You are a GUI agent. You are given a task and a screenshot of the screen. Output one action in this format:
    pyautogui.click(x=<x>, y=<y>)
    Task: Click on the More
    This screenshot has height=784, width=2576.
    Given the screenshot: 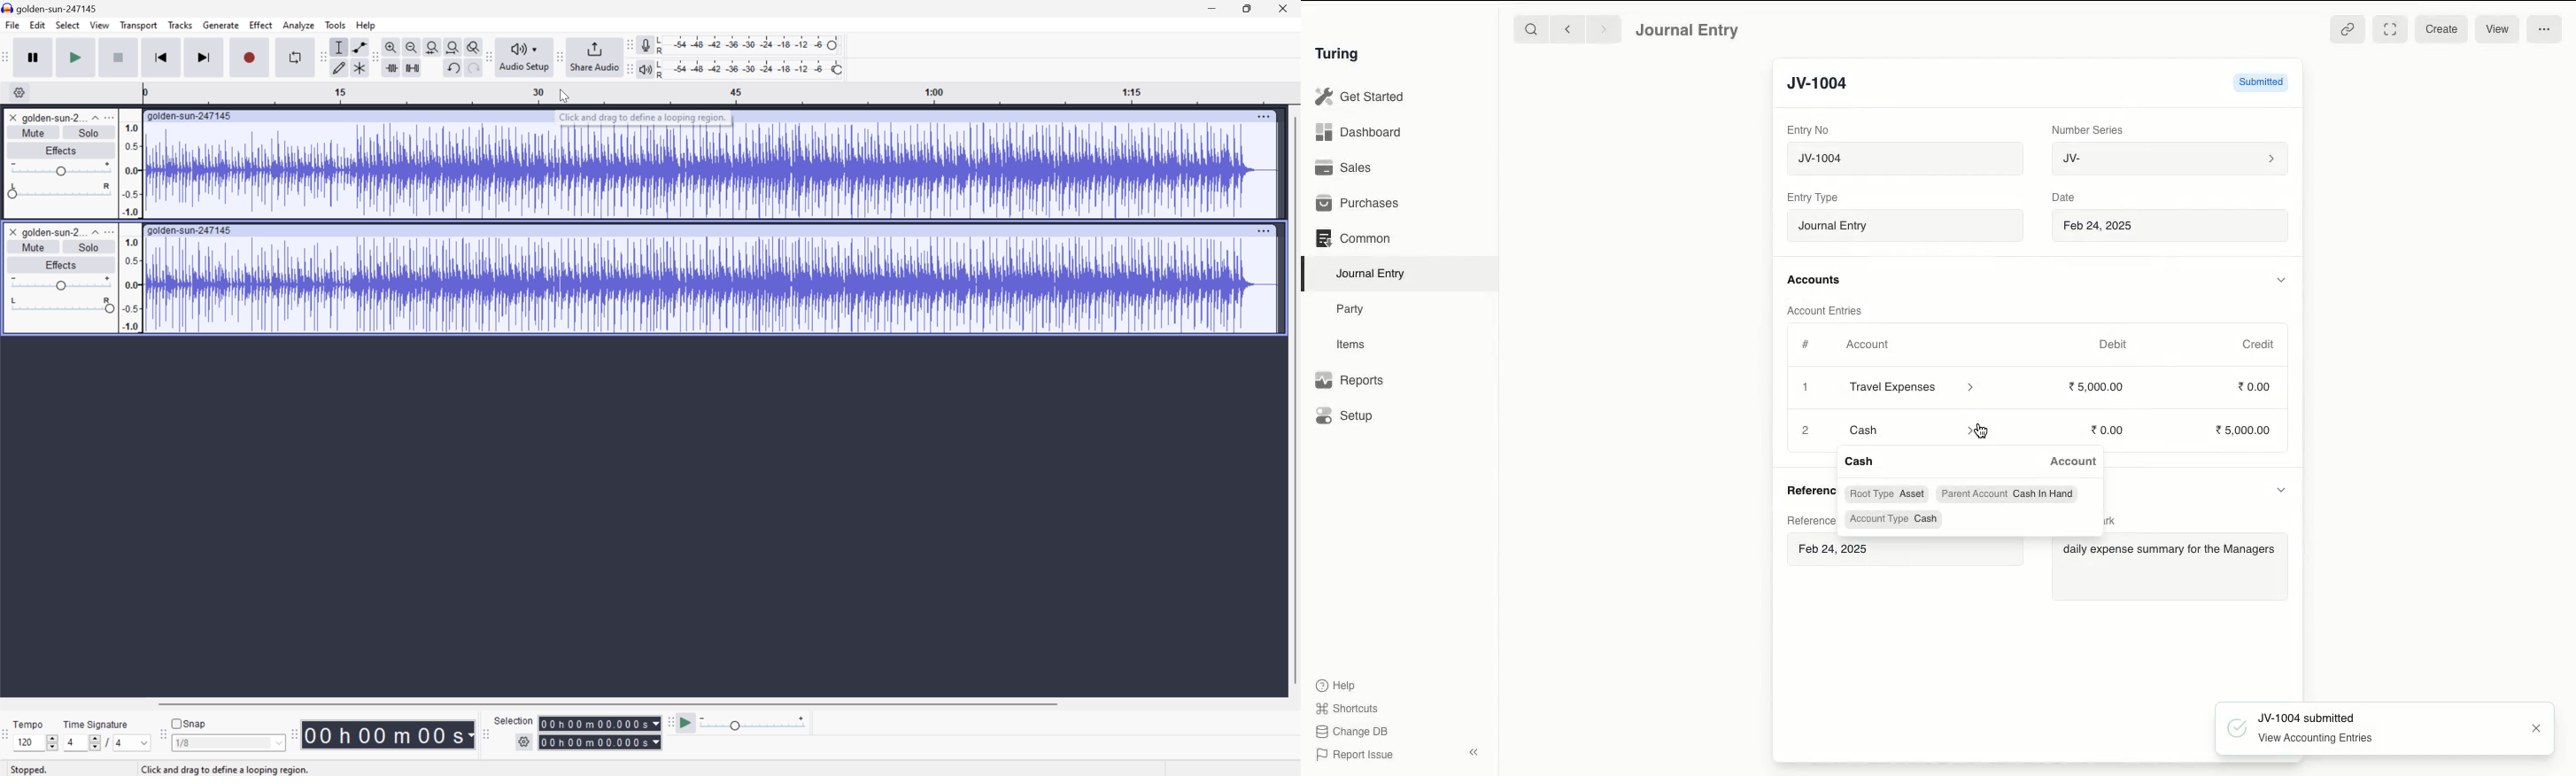 What is the action you would take?
    pyautogui.click(x=1264, y=116)
    